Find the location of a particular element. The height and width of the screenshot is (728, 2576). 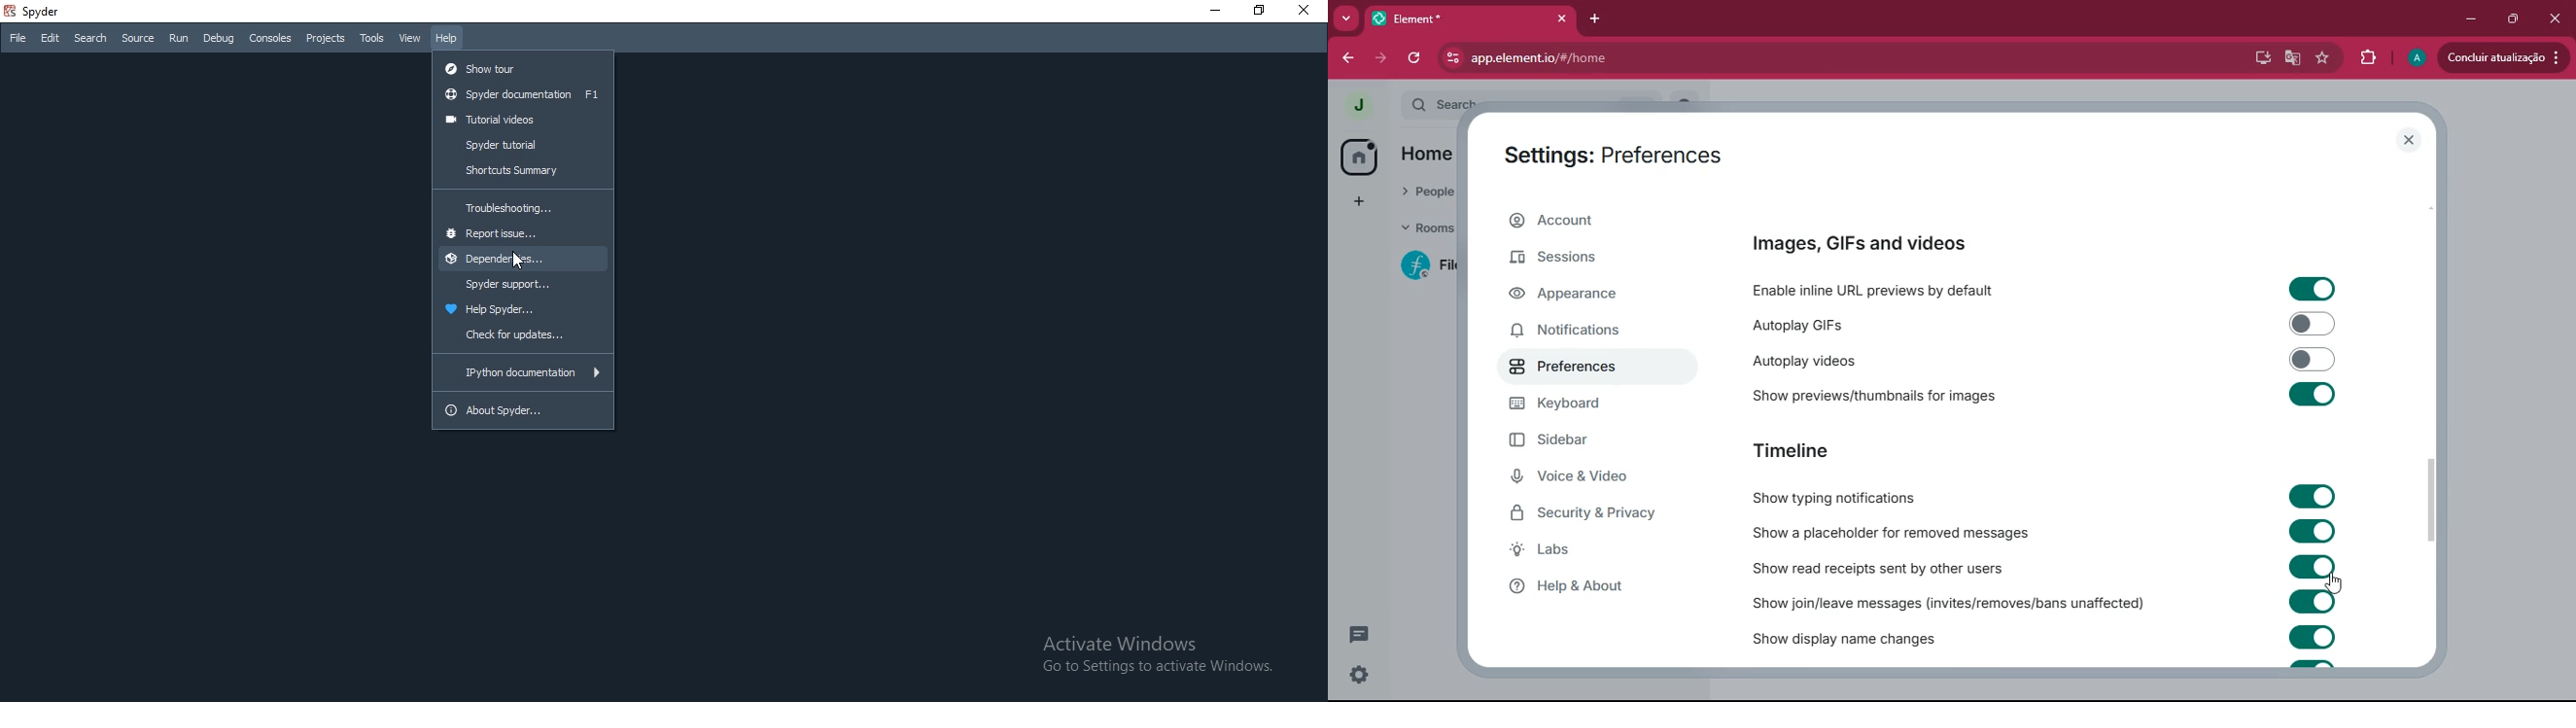

updates is located at coordinates (2502, 58).